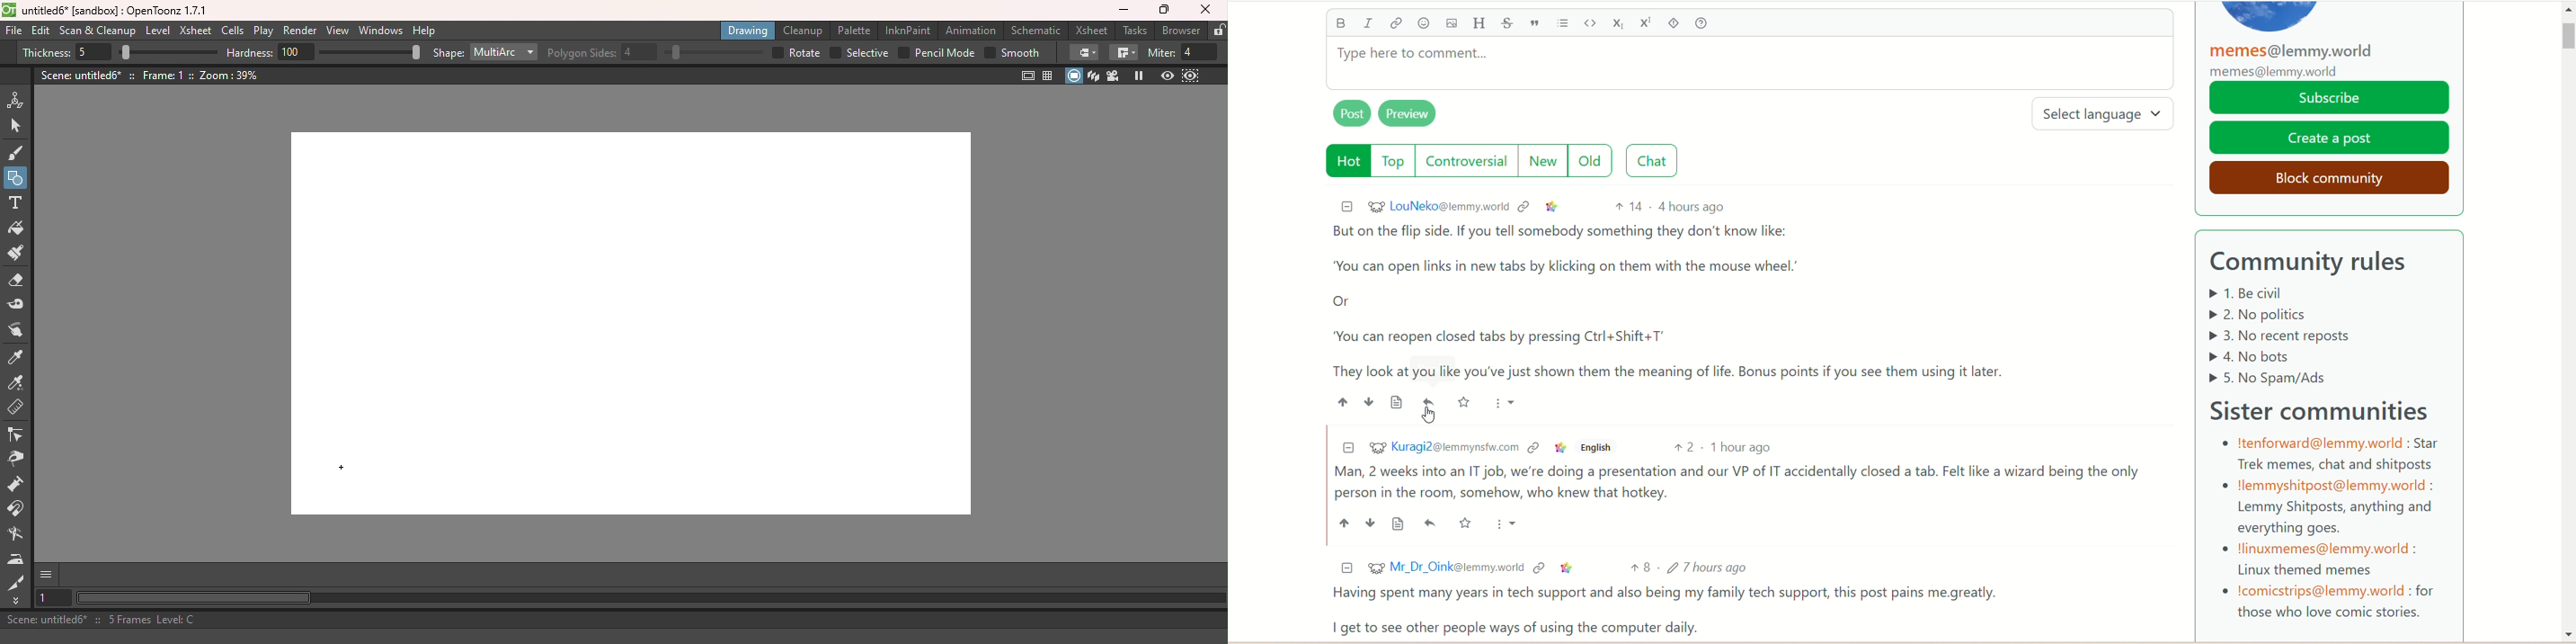  Describe the element at coordinates (1639, 567) in the screenshot. I see `8 votes up` at that location.